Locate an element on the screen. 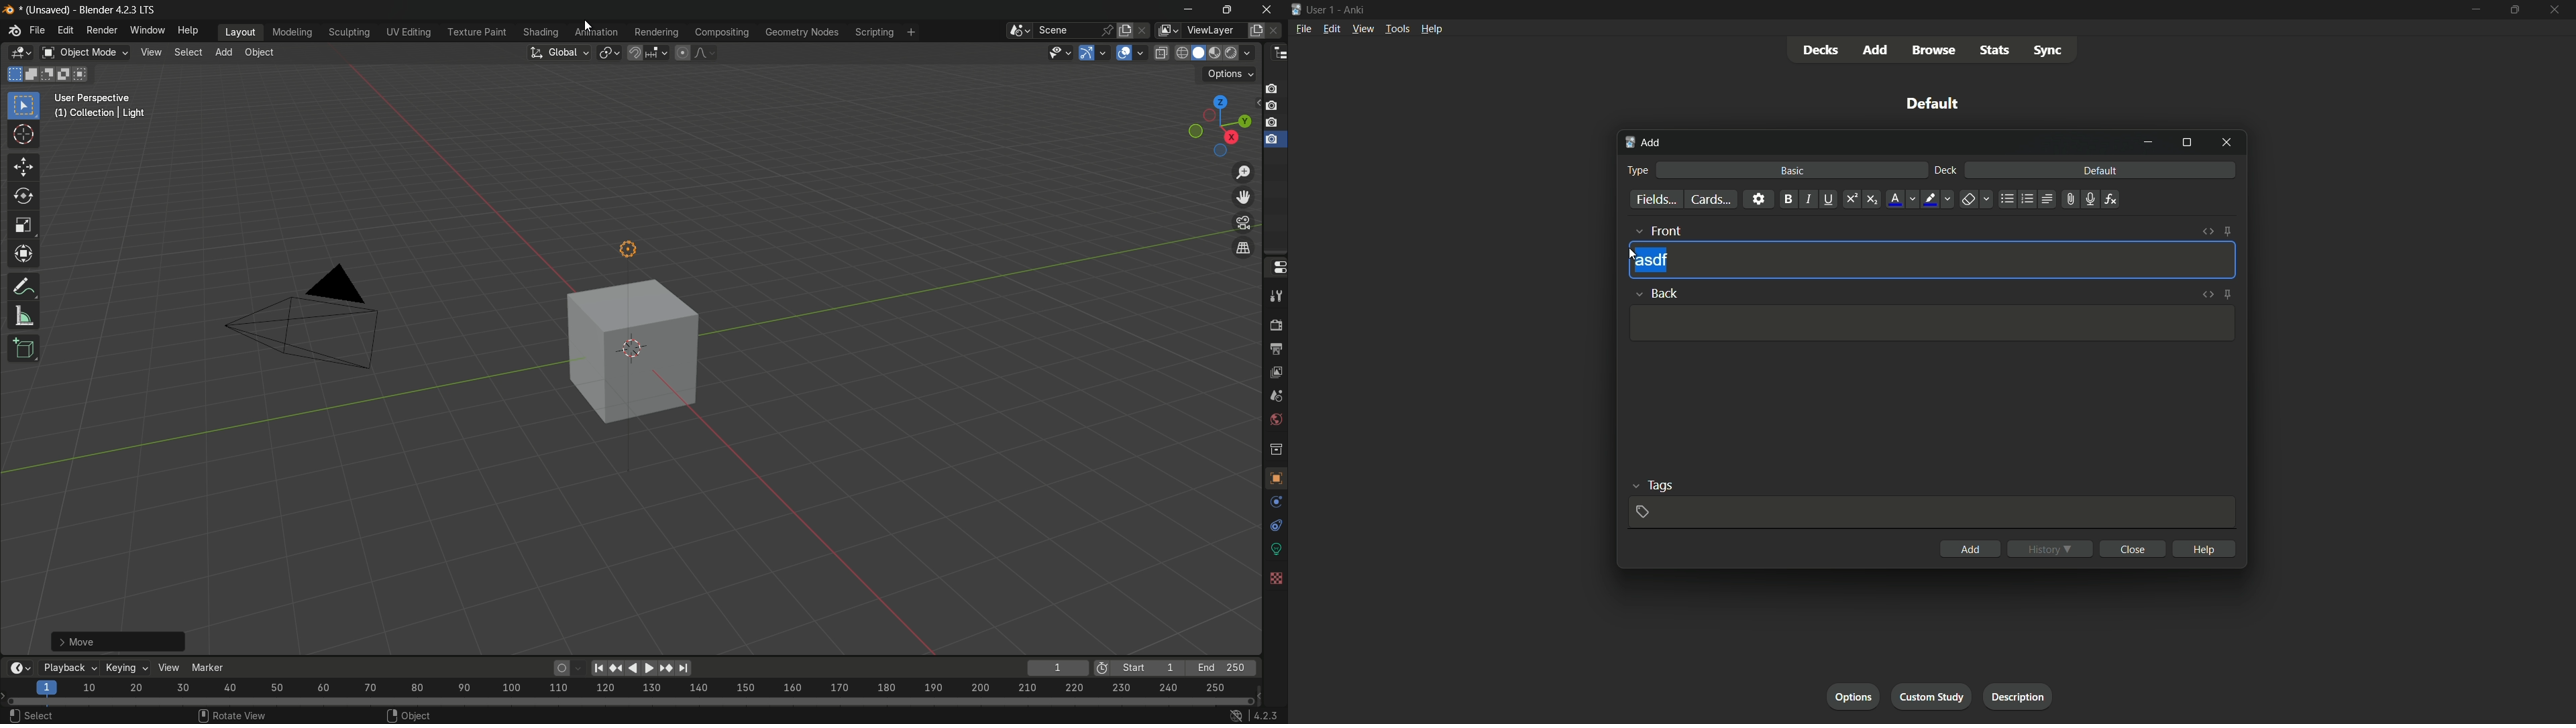 This screenshot has width=2576, height=728. uv editing menu is located at coordinates (410, 33).